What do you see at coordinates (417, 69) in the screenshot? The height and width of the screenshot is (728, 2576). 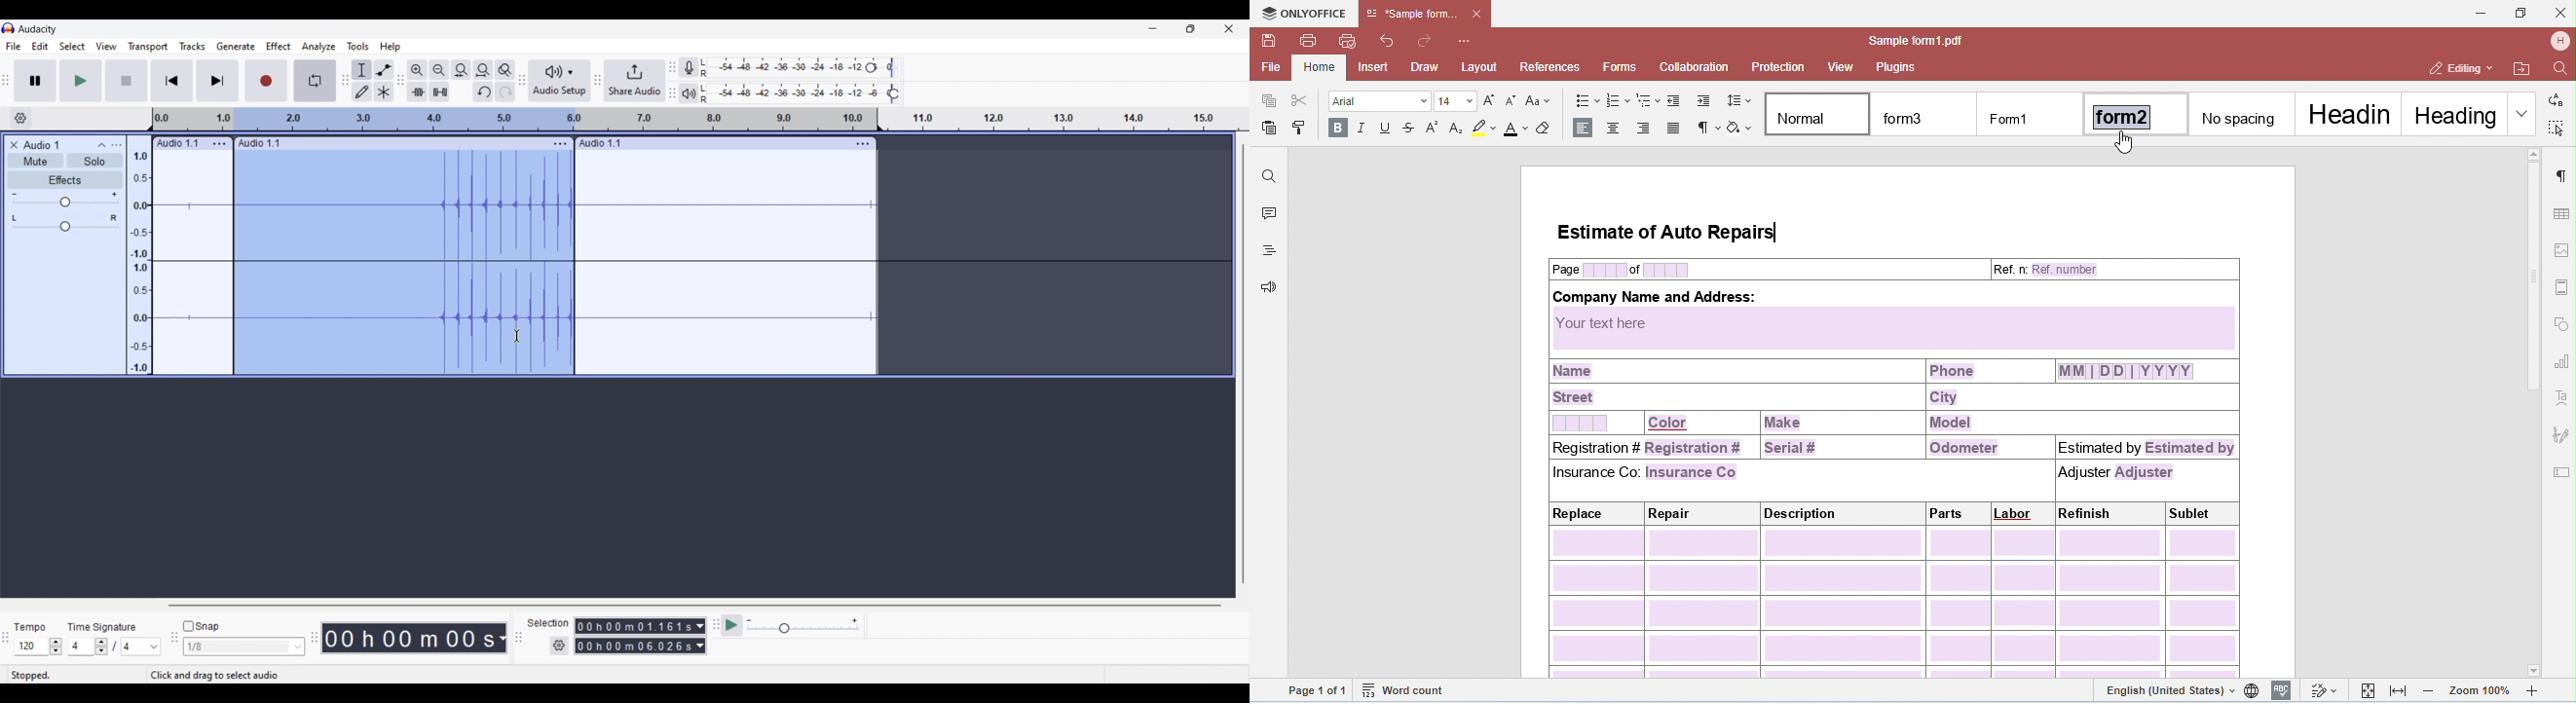 I see `Zoom in` at bounding box center [417, 69].